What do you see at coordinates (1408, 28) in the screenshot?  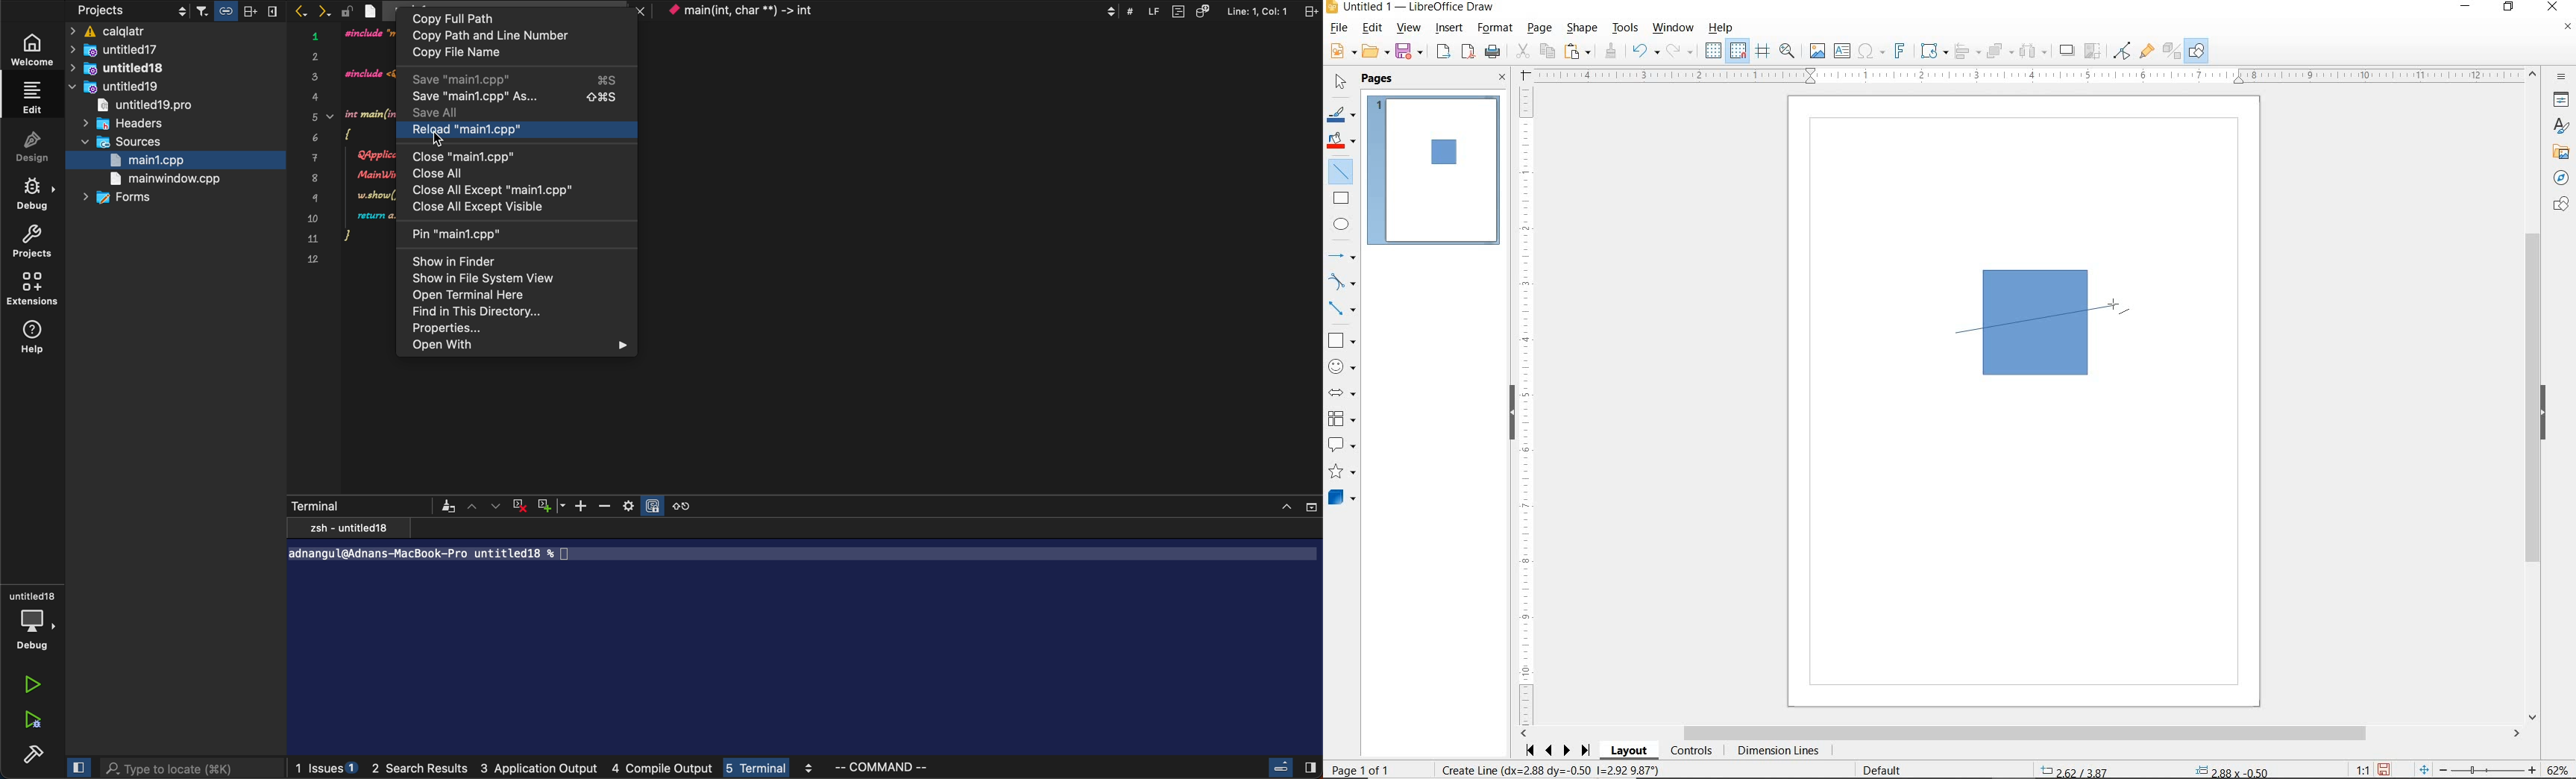 I see `VIEW` at bounding box center [1408, 28].